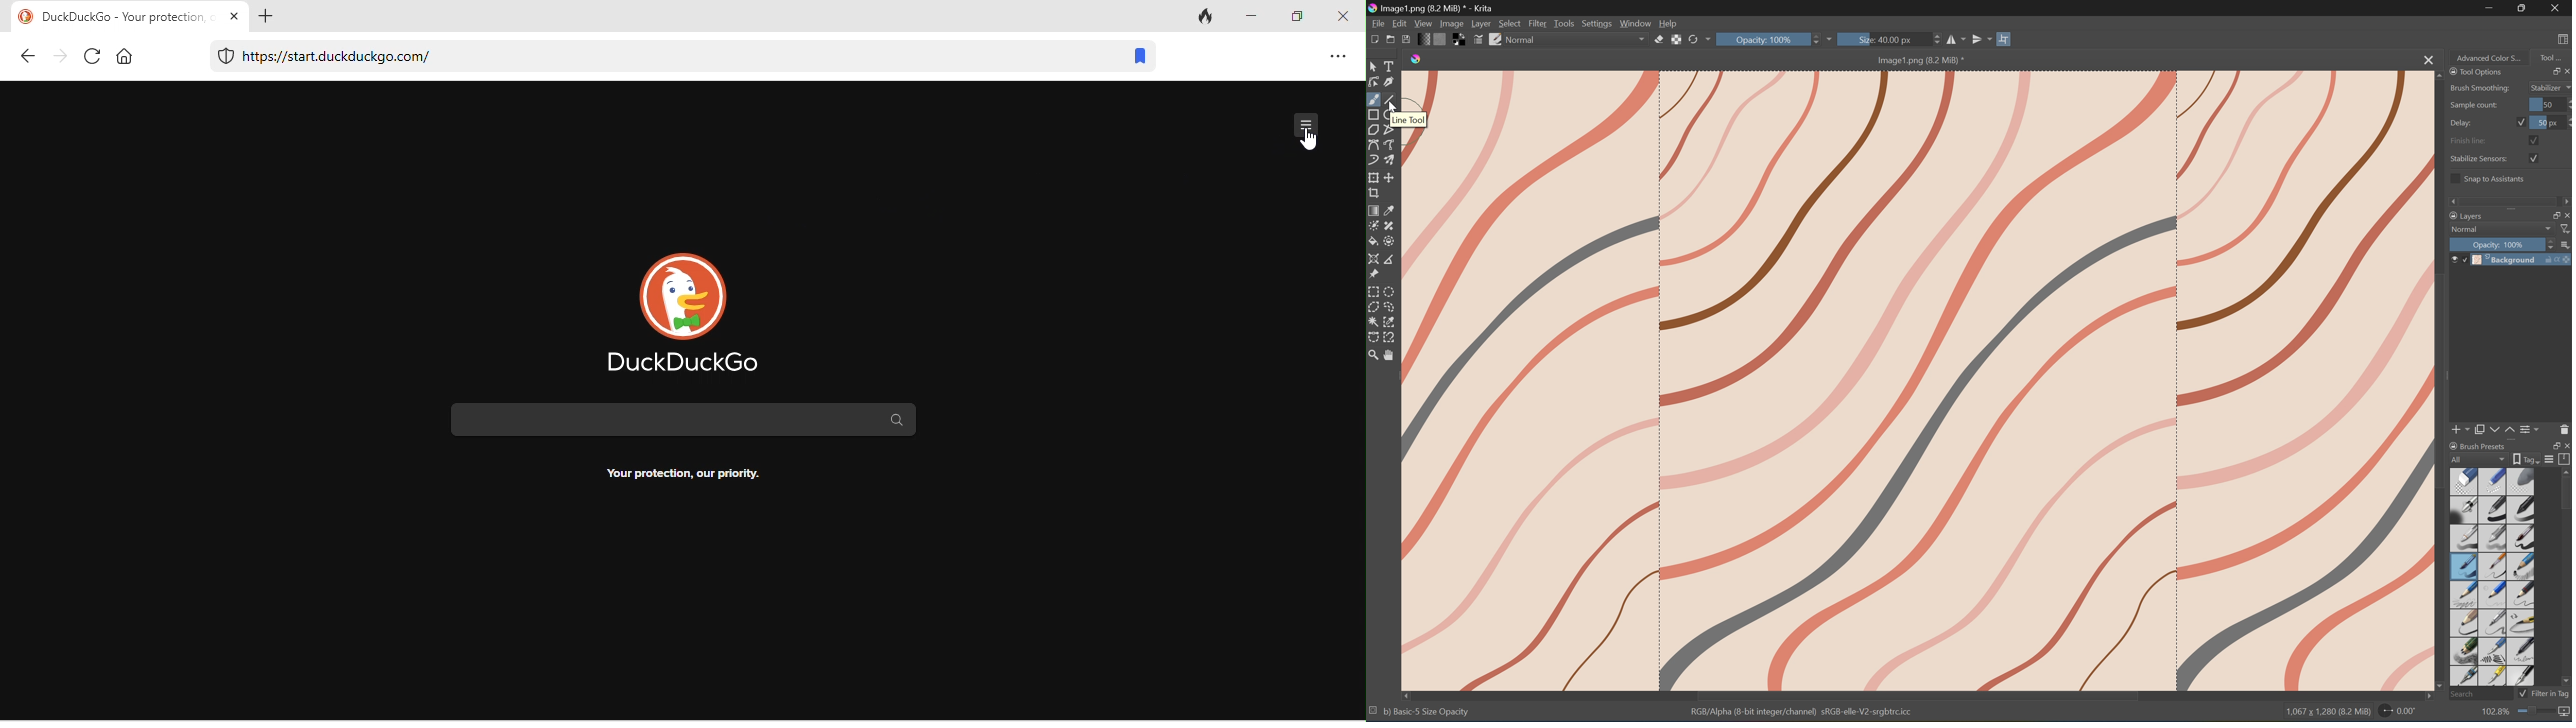  What do you see at coordinates (2442, 382) in the screenshot?
I see `Scroll Bar` at bounding box center [2442, 382].